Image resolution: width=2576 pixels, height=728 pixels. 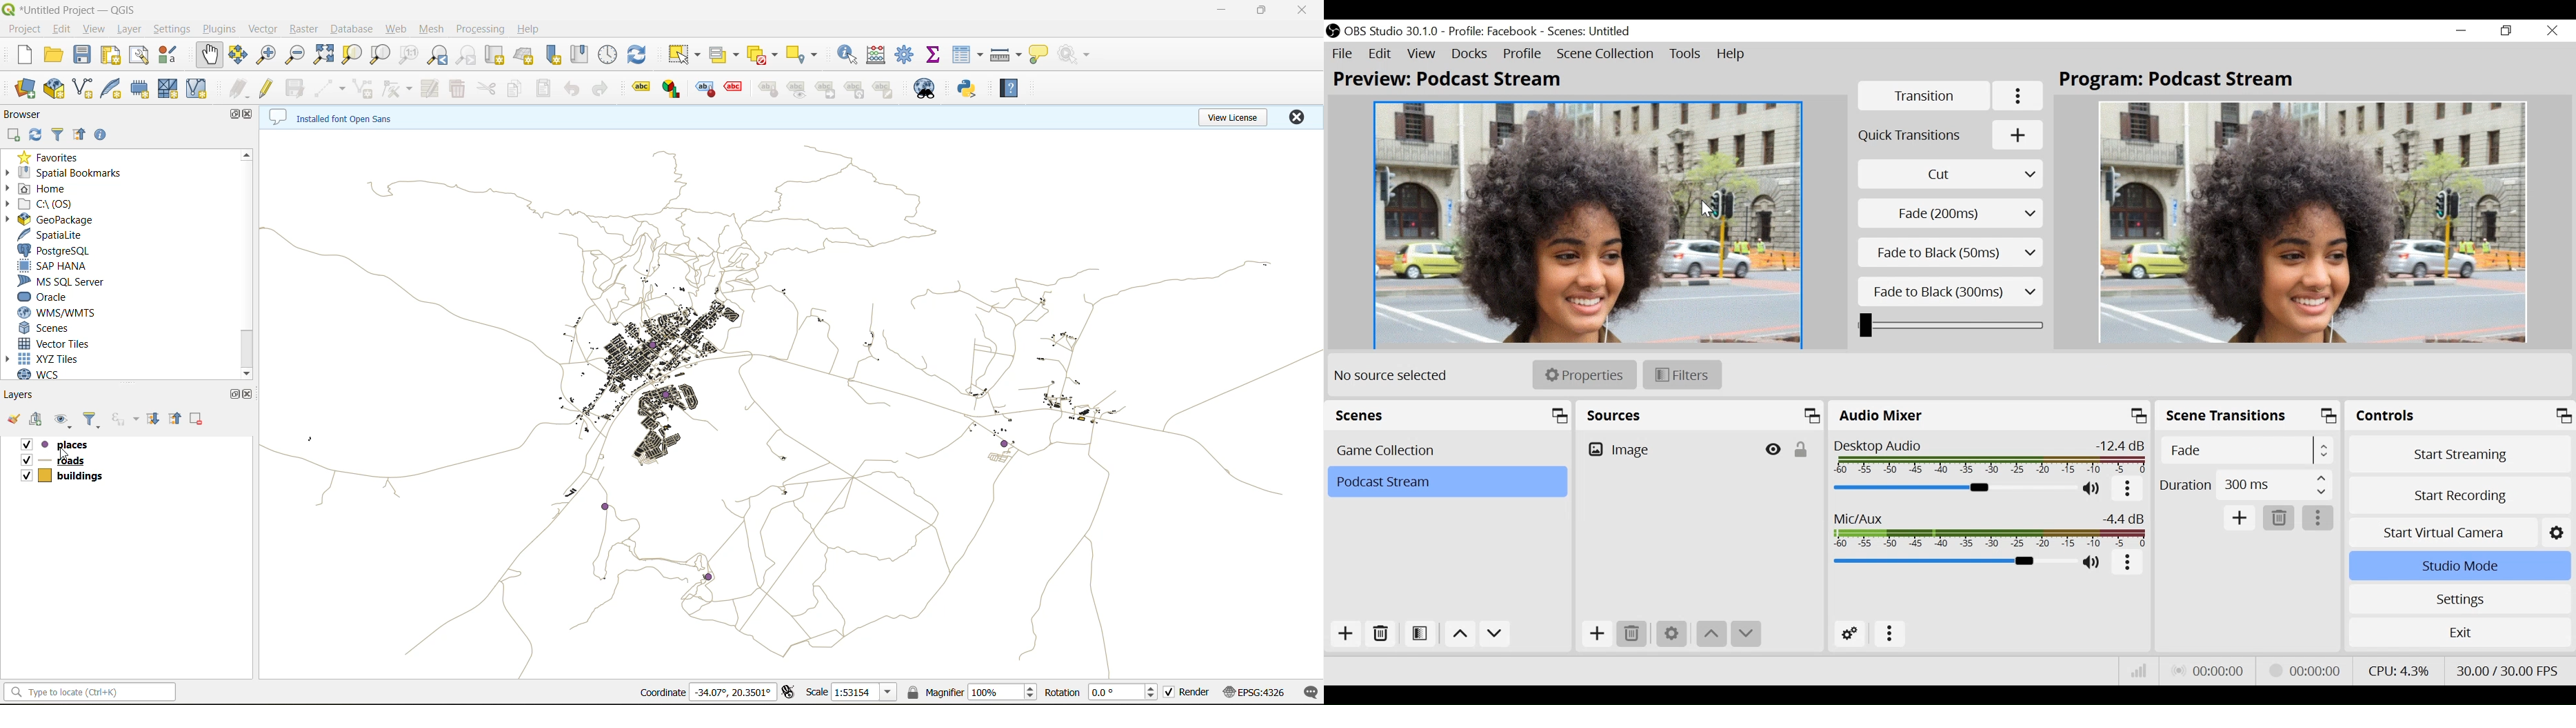 I want to click on Tools, so click(x=1687, y=54).